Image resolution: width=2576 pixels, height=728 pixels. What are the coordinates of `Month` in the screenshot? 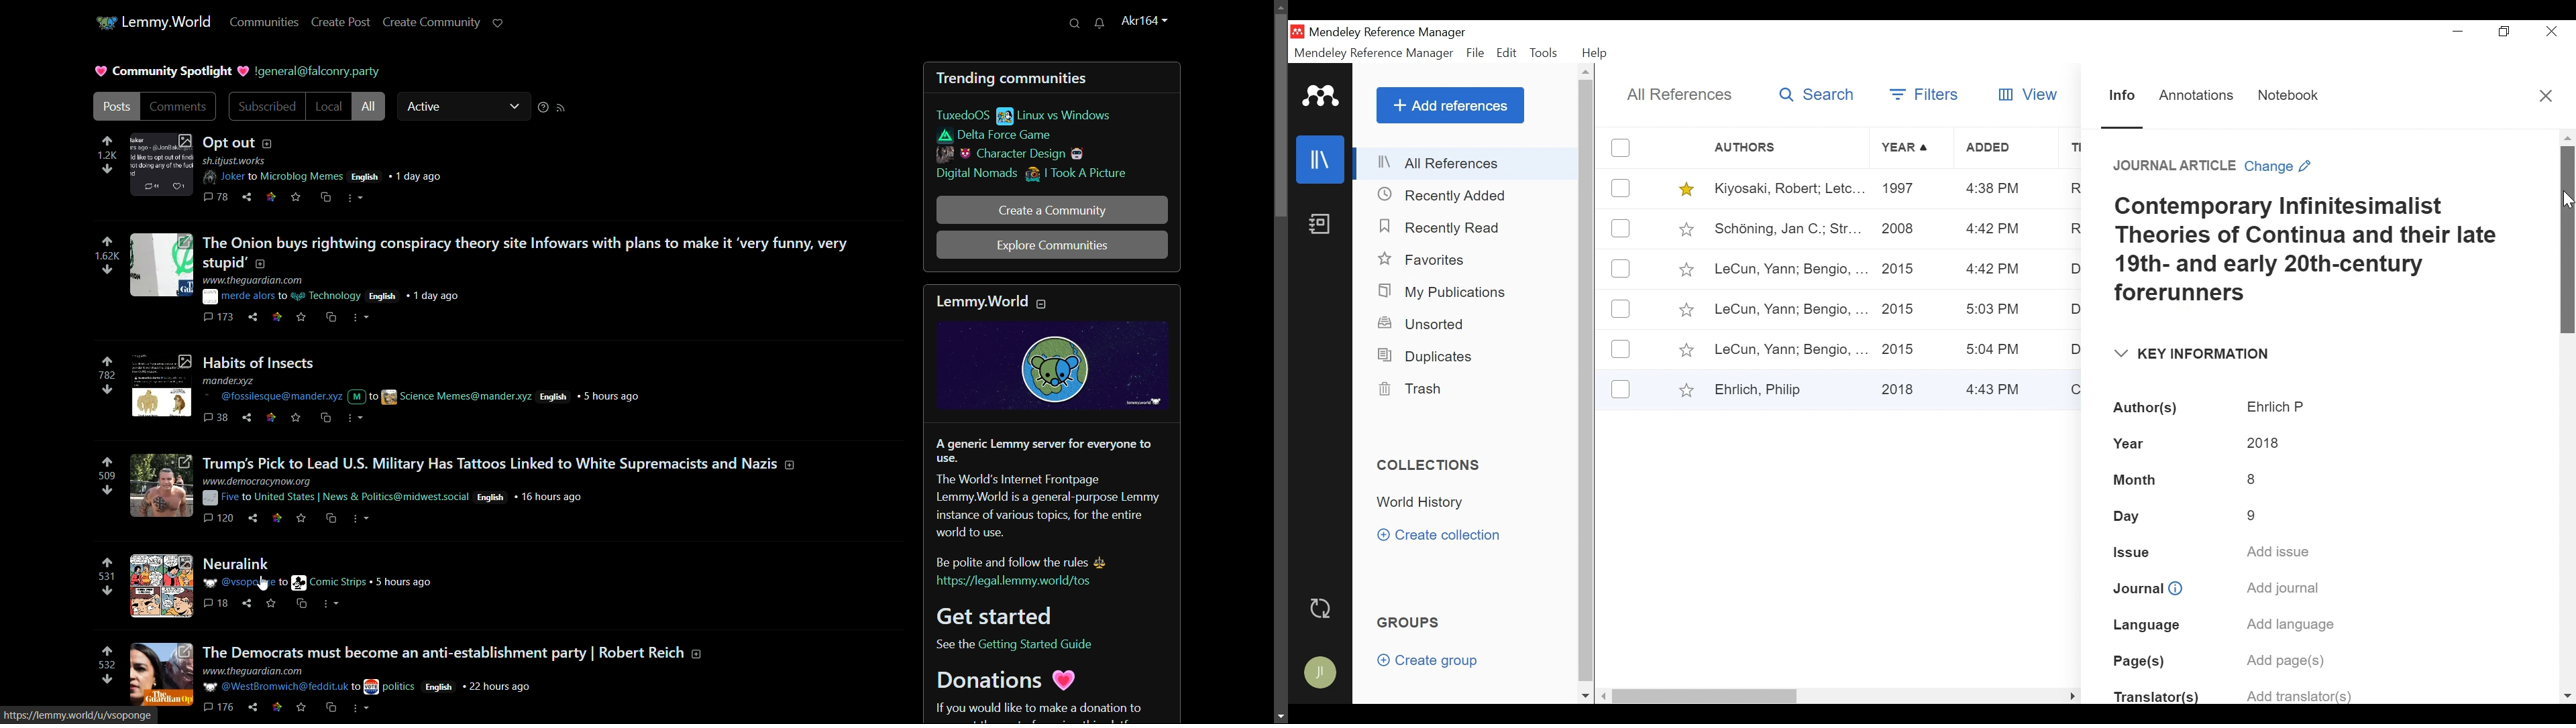 It's located at (2137, 480).